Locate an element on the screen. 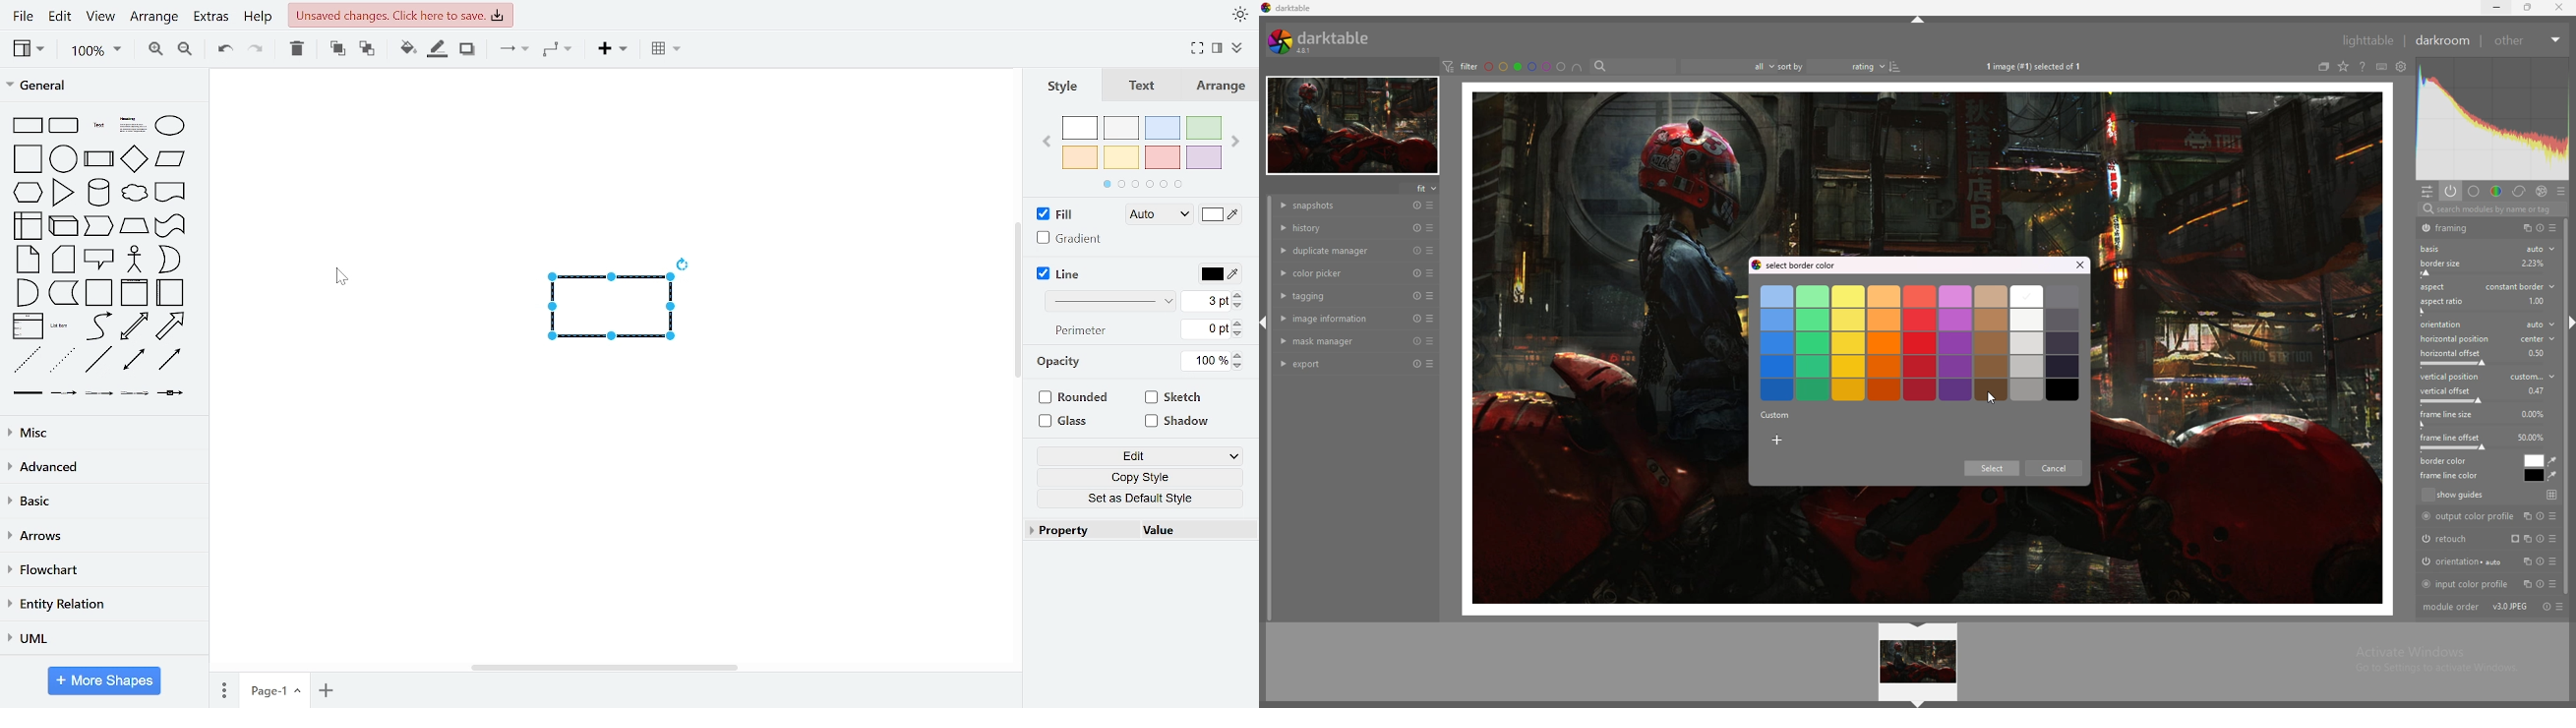  color is located at coordinates (2497, 190).